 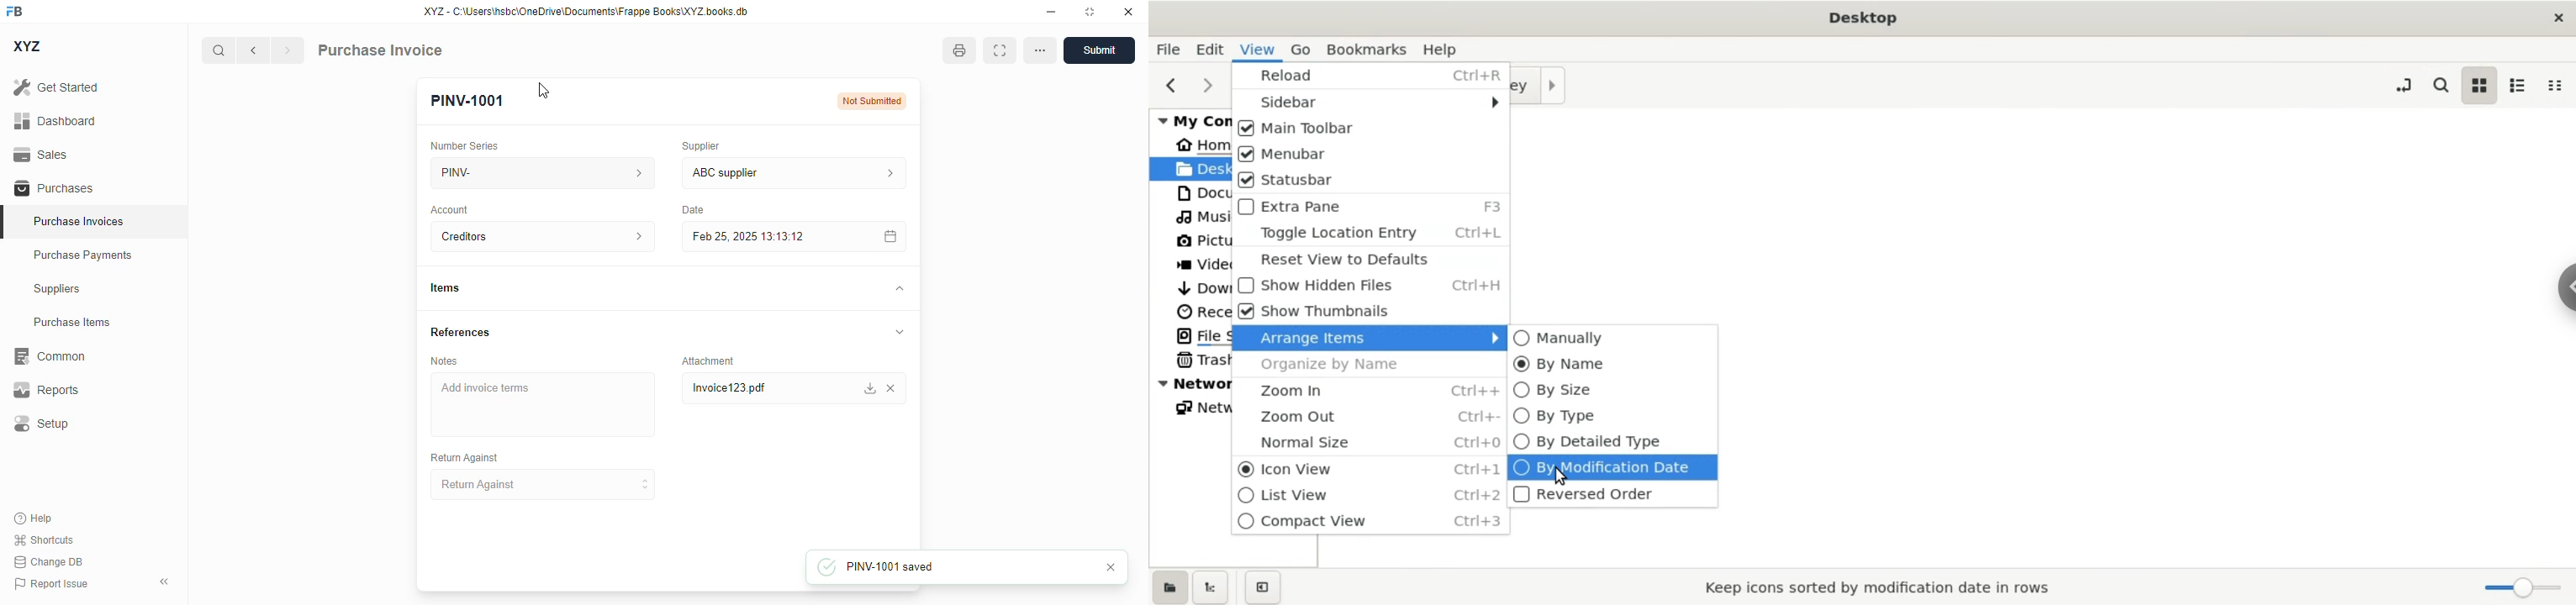 I want to click on previous, so click(x=253, y=50).